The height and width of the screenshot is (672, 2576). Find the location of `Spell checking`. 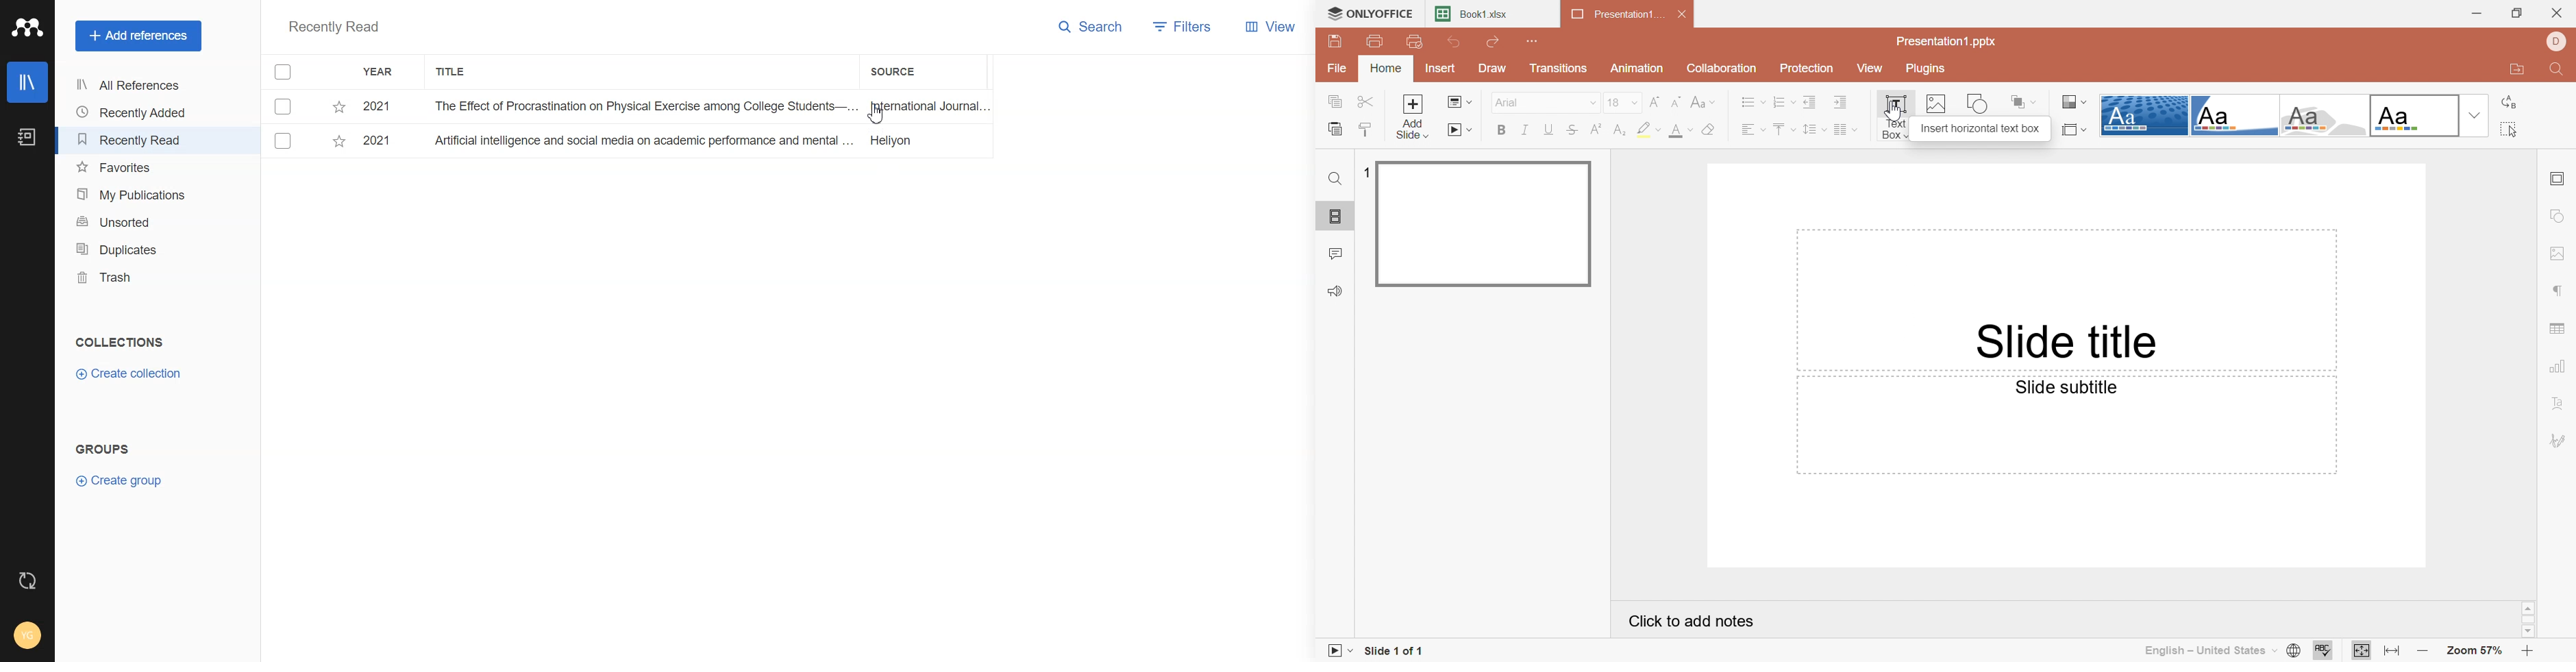

Spell checking is located at coordinates (2323, 650).